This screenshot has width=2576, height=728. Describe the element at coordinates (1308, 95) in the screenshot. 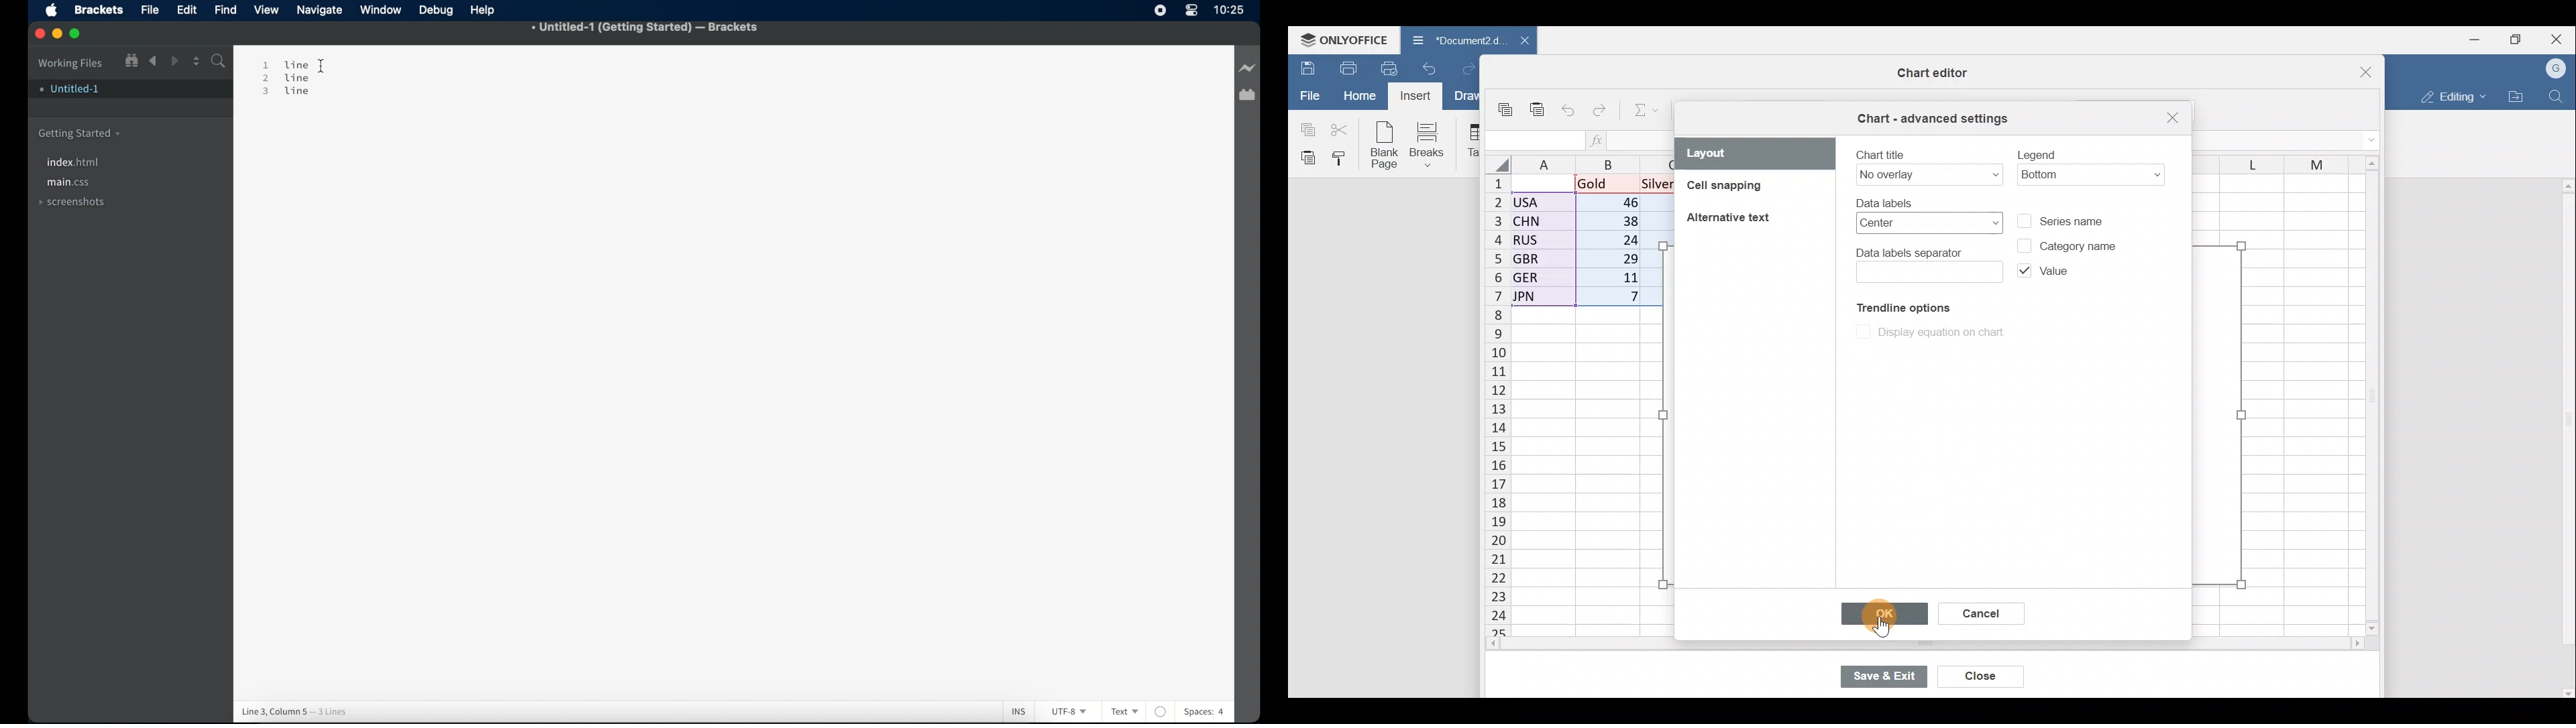

I see `File` at that location.